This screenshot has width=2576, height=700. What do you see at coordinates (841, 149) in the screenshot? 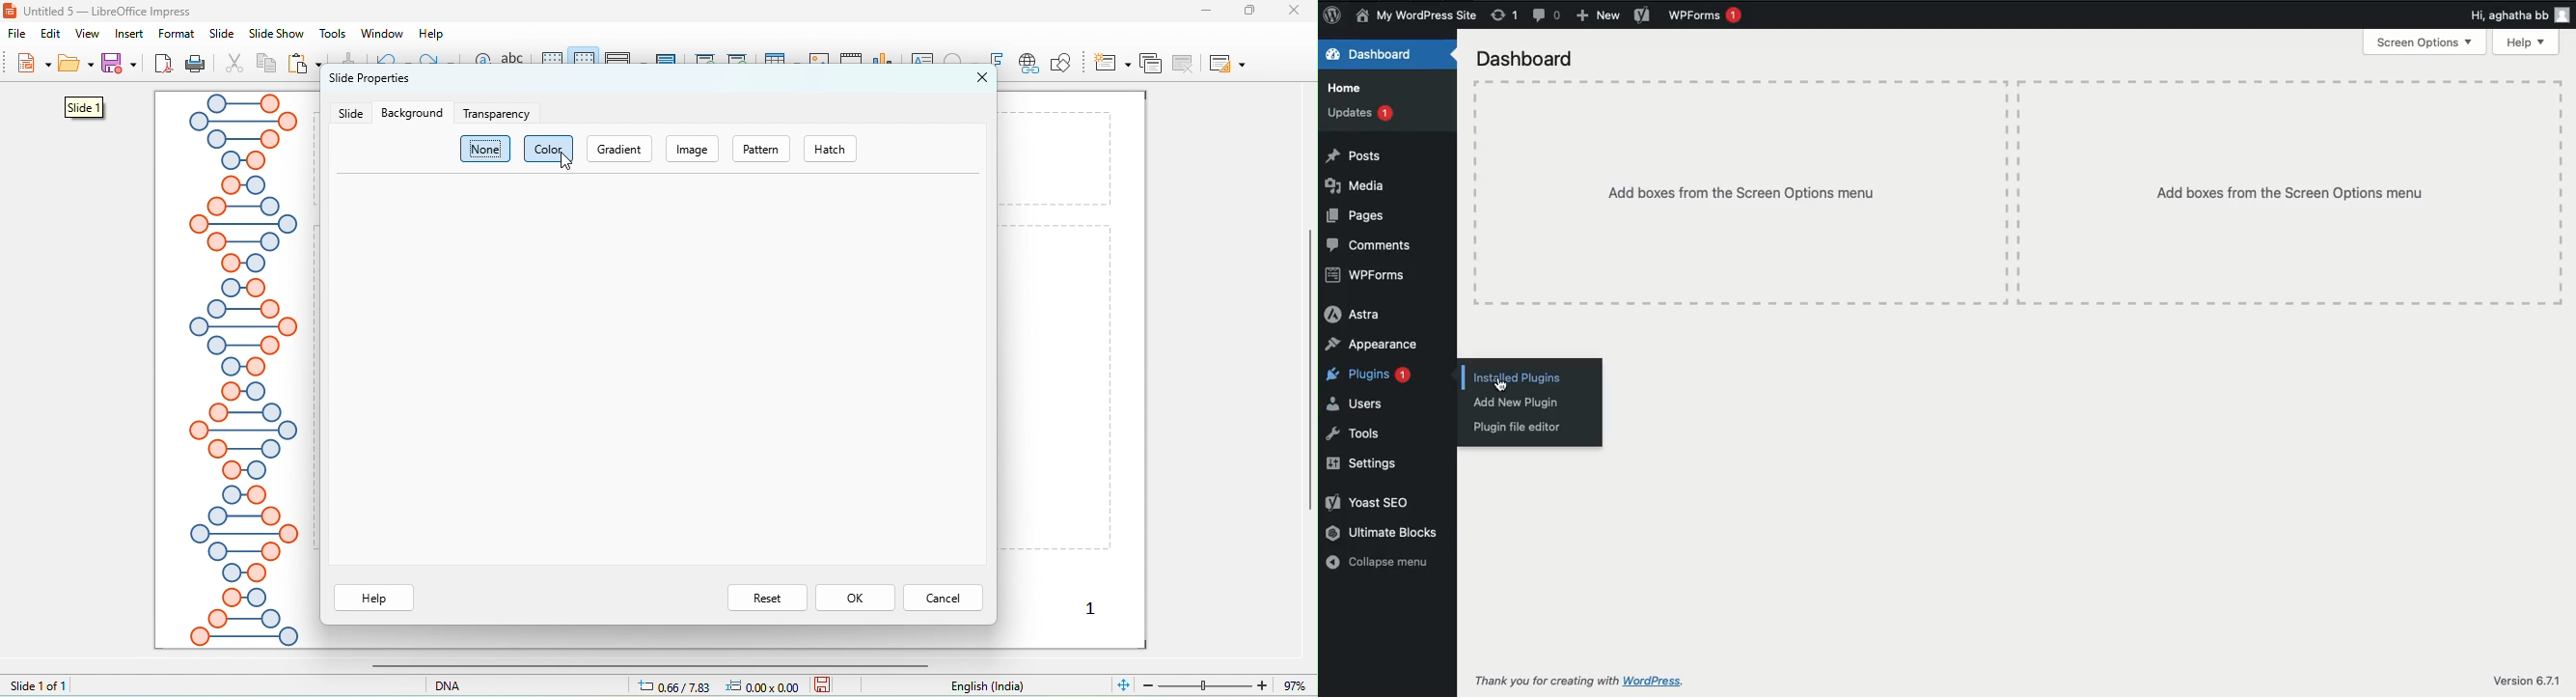
I see `hatch` at bounding box center [841, 149].